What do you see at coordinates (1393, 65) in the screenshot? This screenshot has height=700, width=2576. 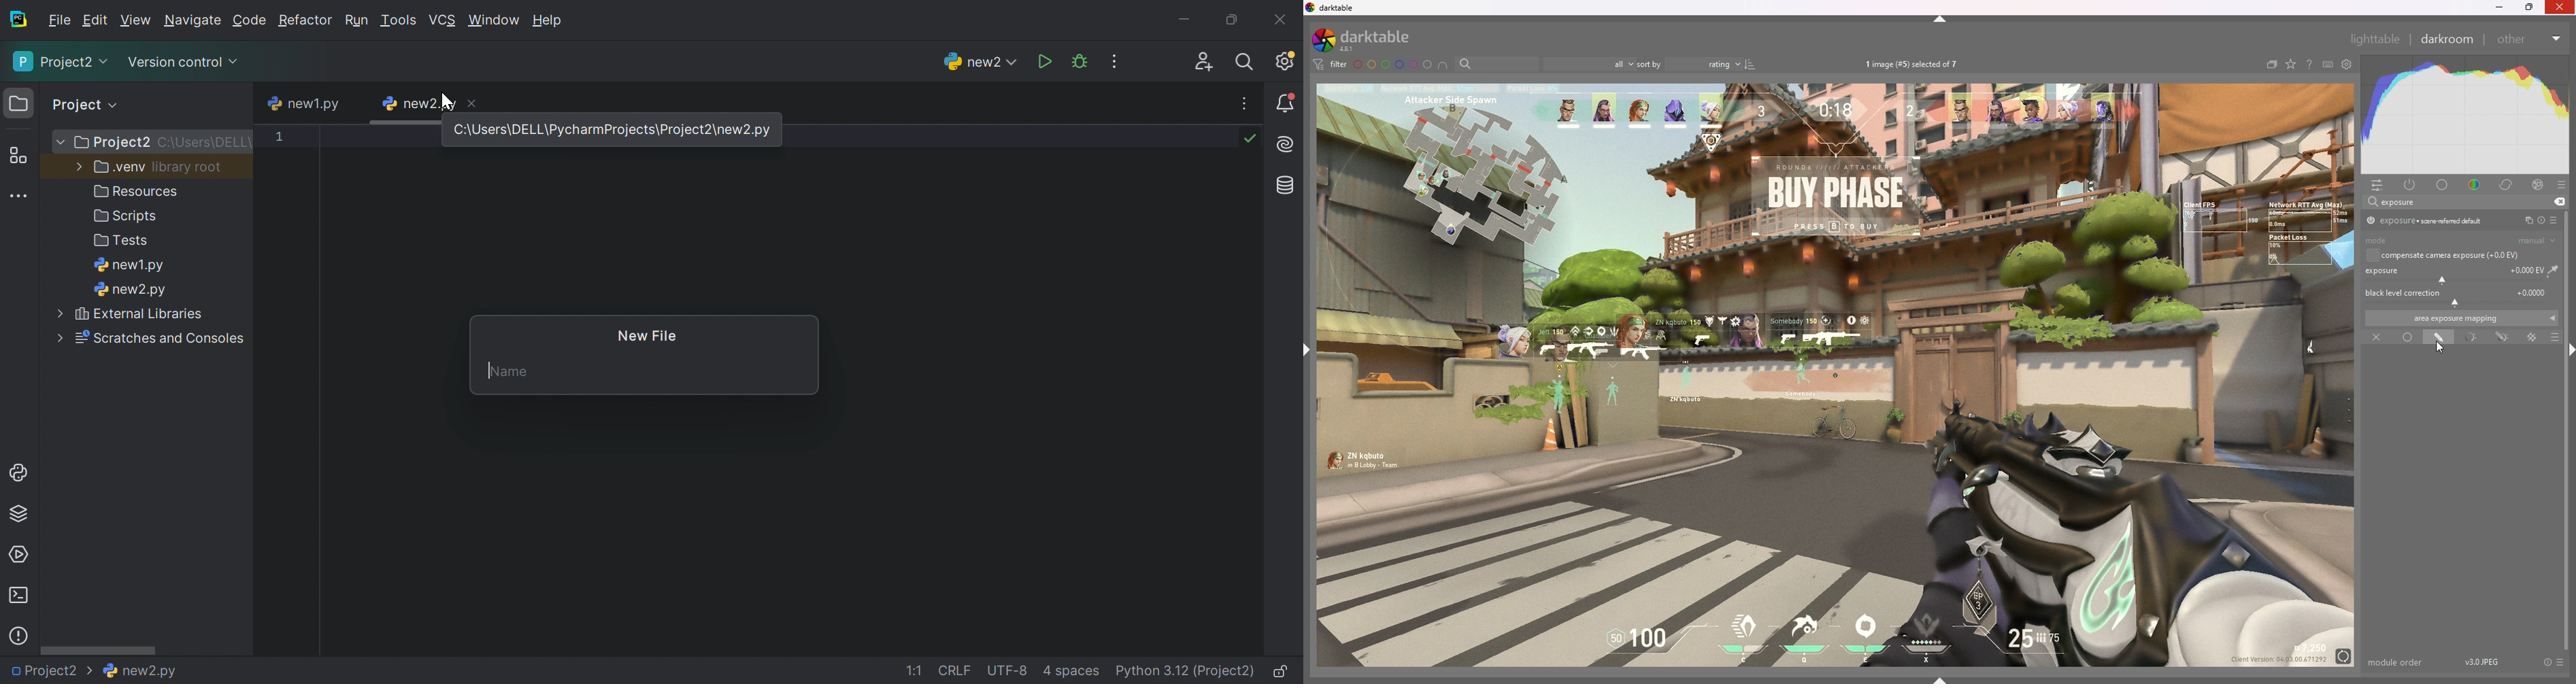 I see `color labels` at bounding box center [1393, 65].